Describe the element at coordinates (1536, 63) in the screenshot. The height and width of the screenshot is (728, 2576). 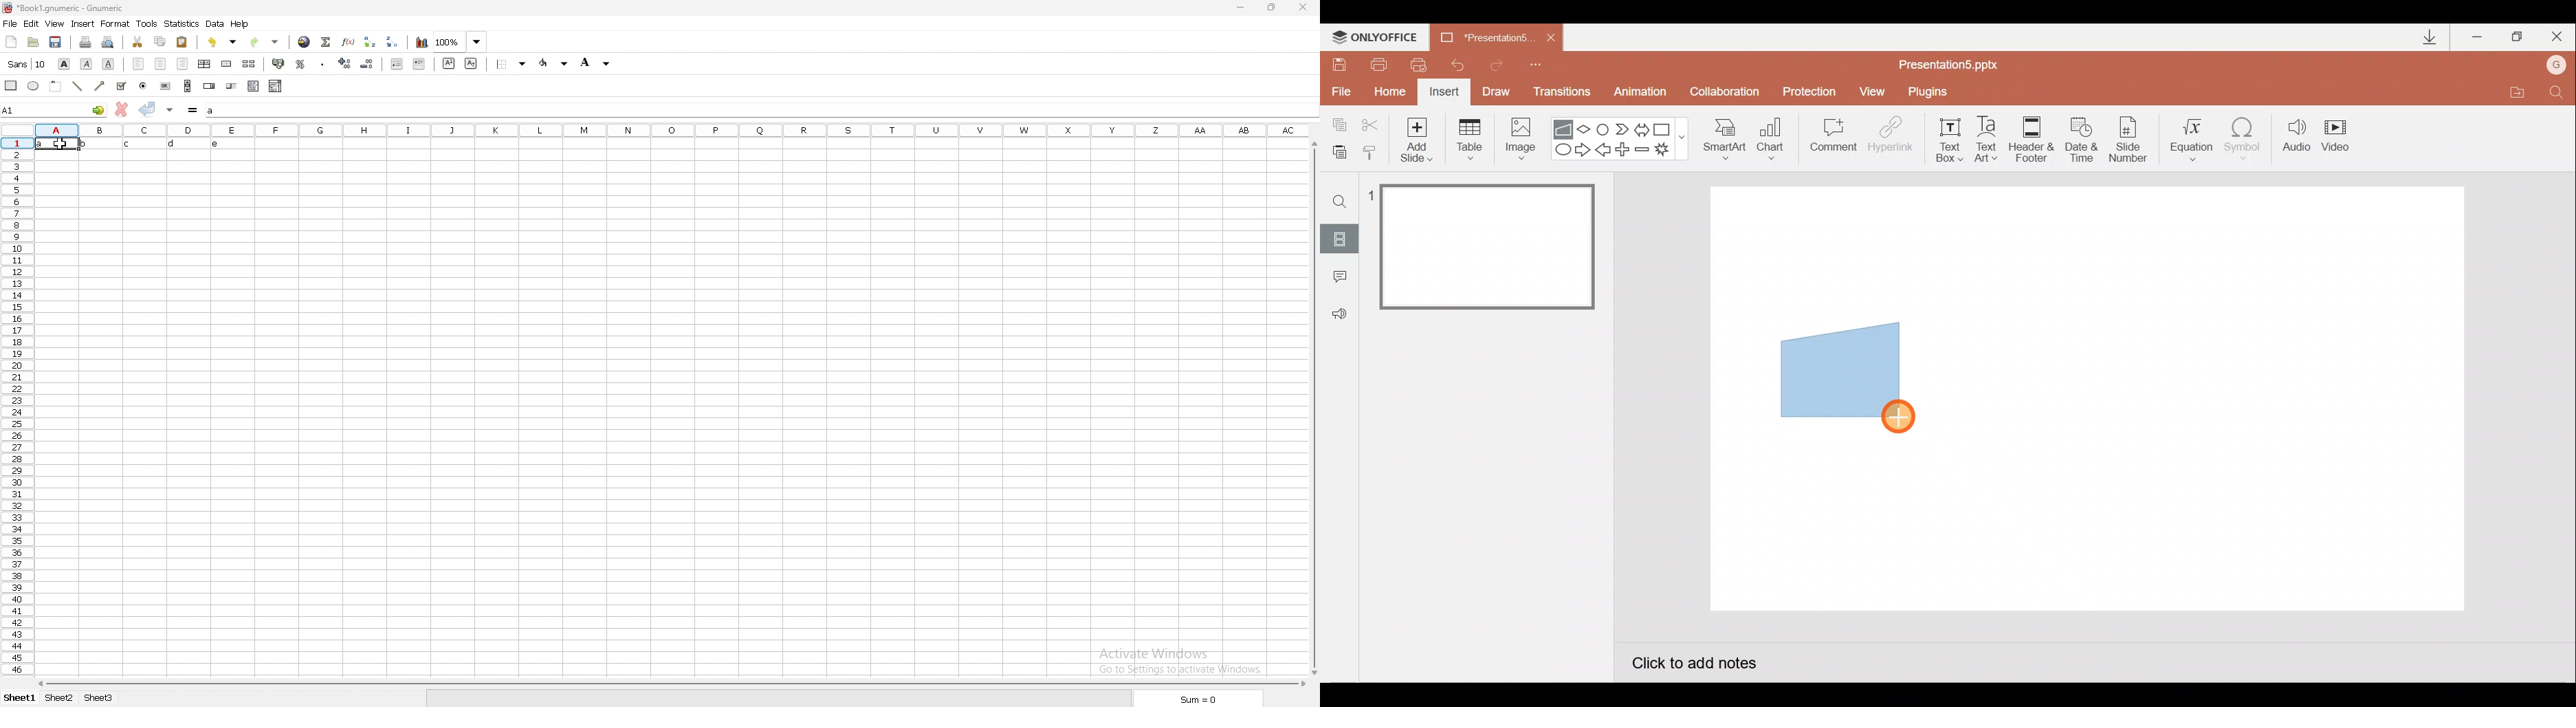
I see `Customize quick access toolbar` at that location.